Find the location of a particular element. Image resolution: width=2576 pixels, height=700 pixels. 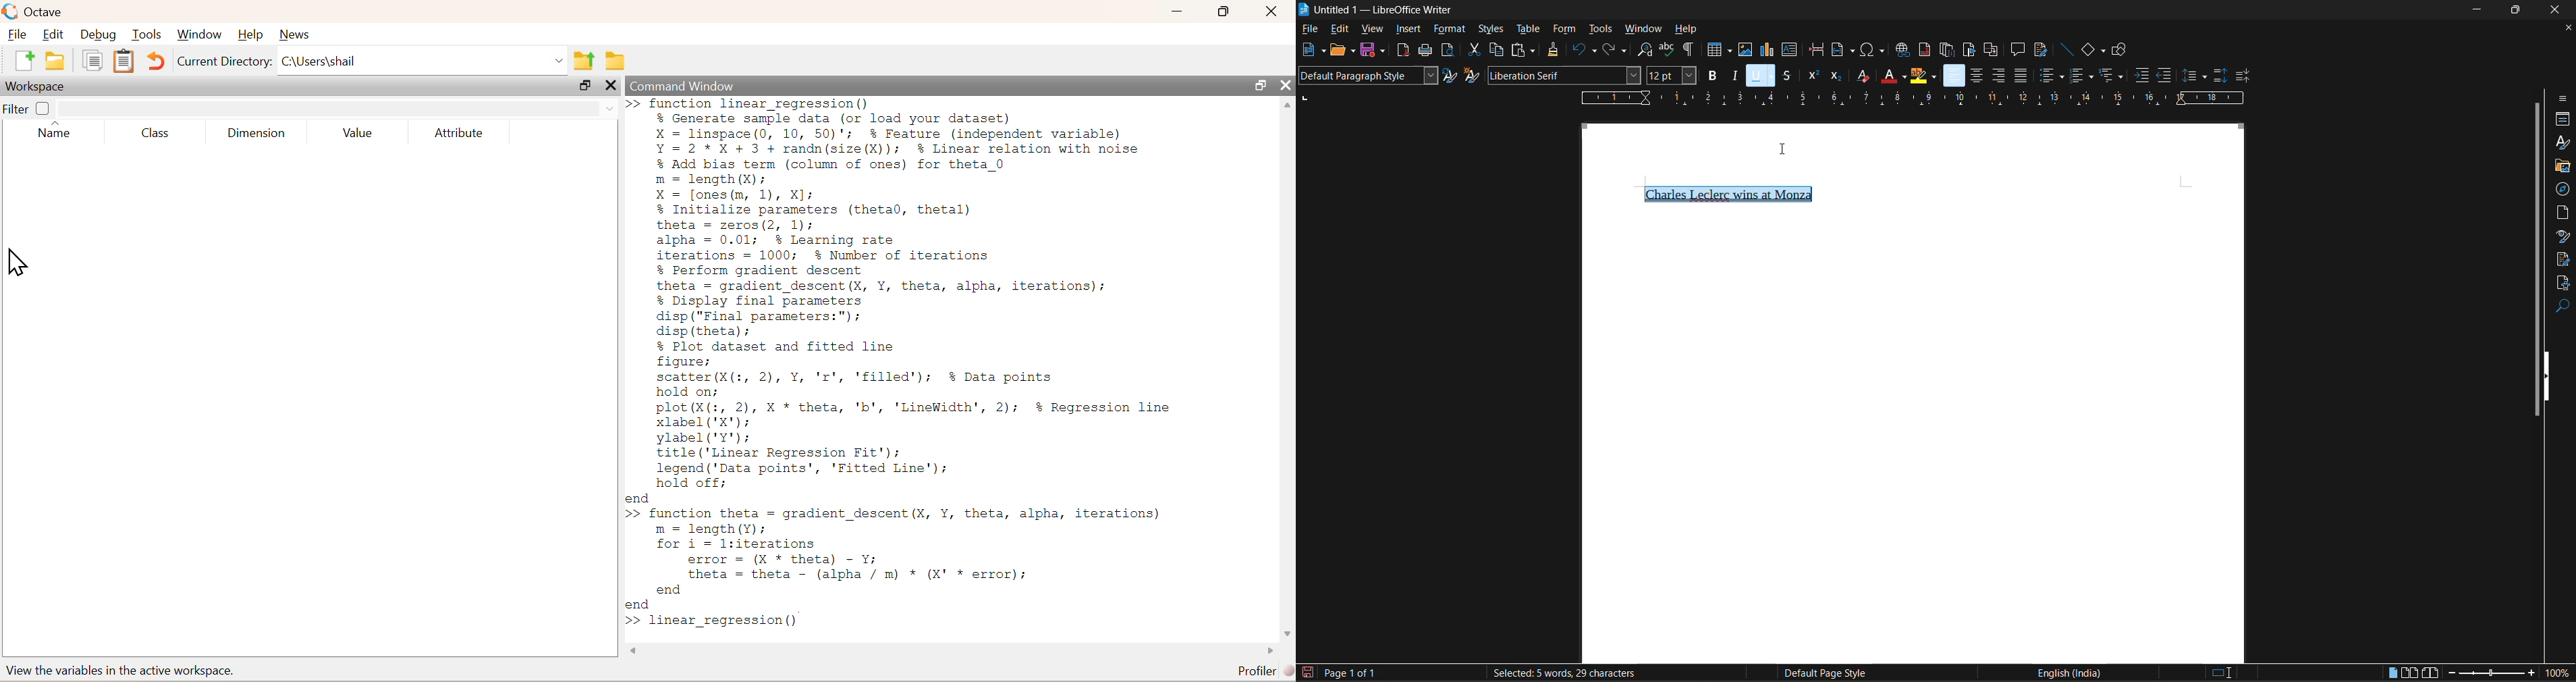

manage changes is located at coordinates (2564, 260).